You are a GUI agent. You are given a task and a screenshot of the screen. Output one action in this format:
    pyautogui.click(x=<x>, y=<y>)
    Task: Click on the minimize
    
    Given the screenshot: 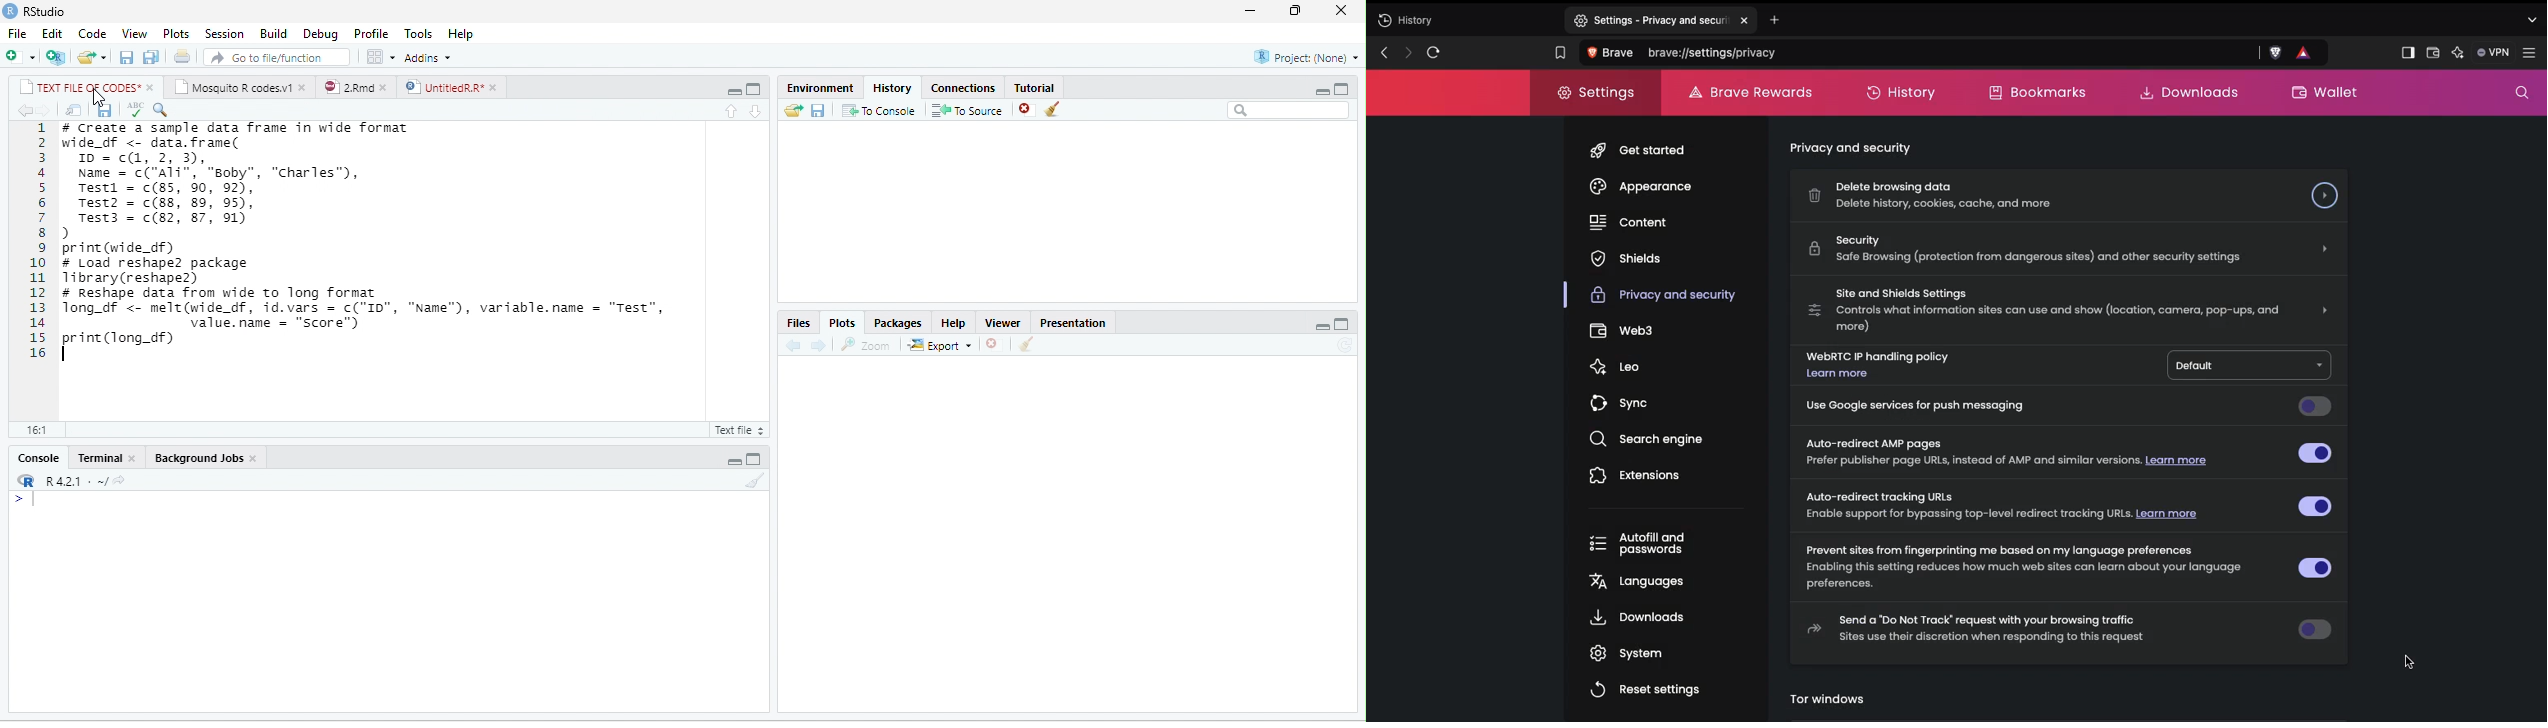 What is the action you would take?
    pyautogui.click(x=734, y=460)
    